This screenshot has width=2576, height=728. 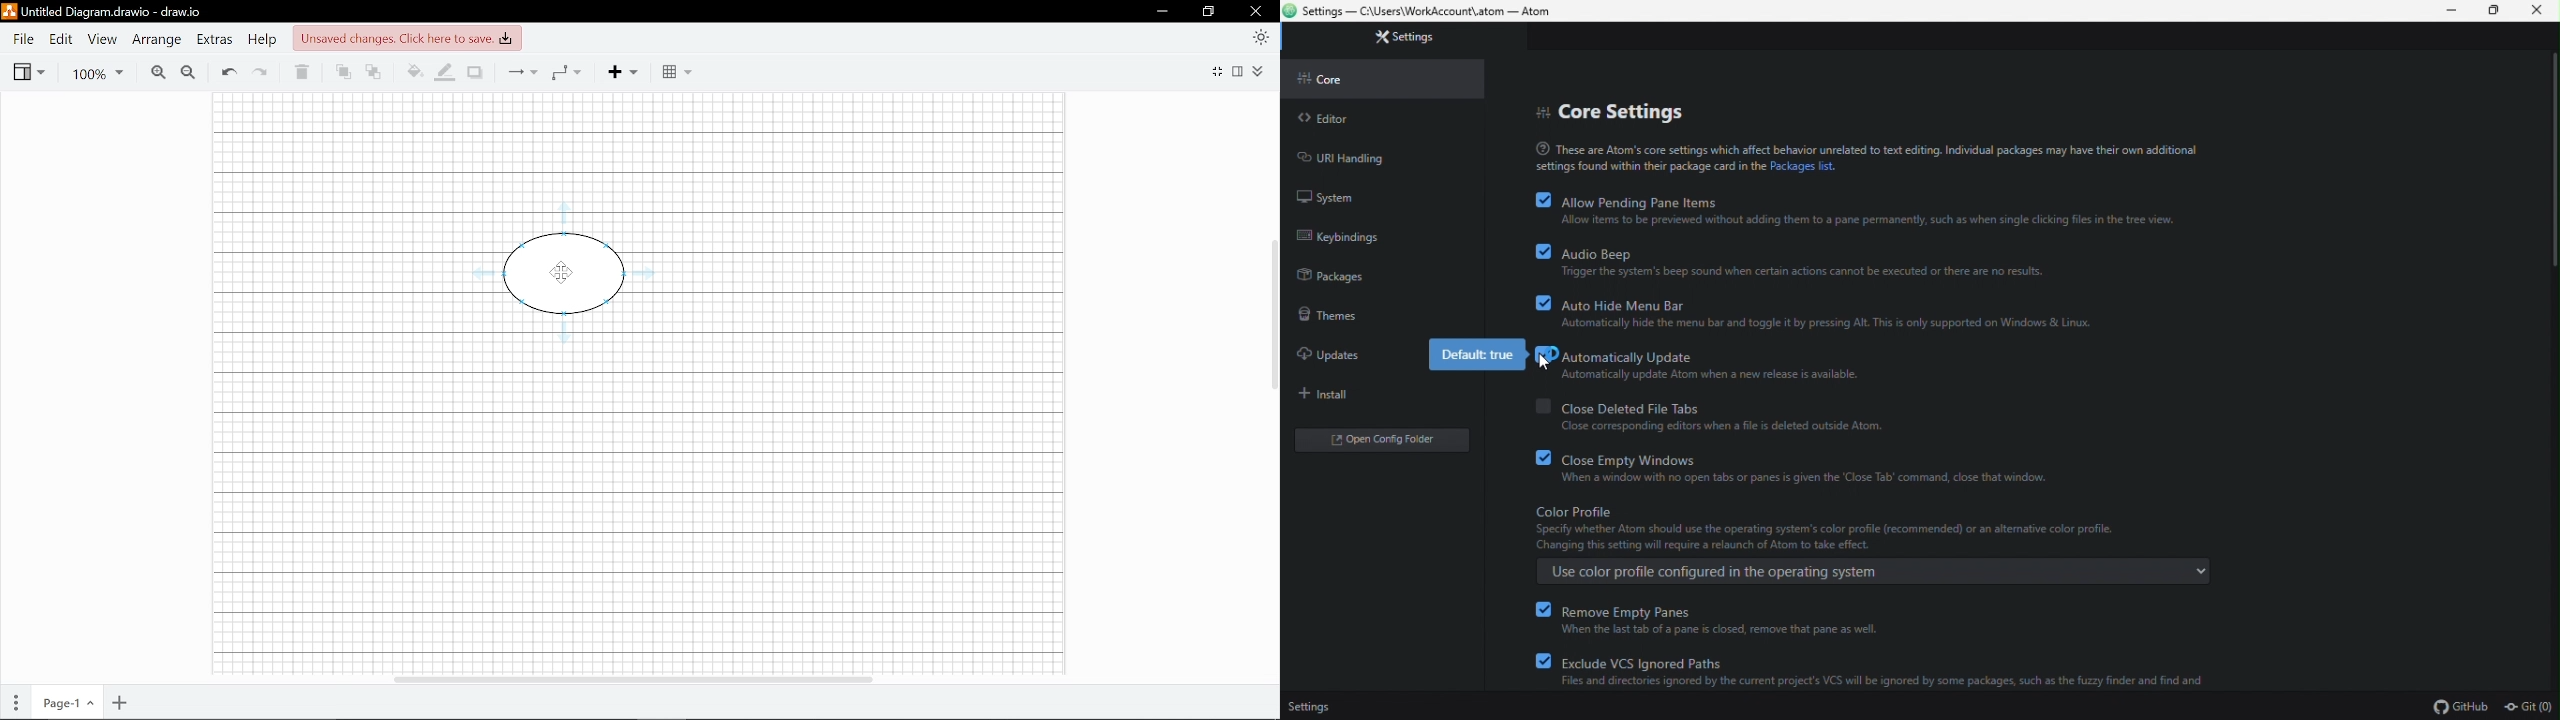 I want to click on Table, so click(x=678, y=73).